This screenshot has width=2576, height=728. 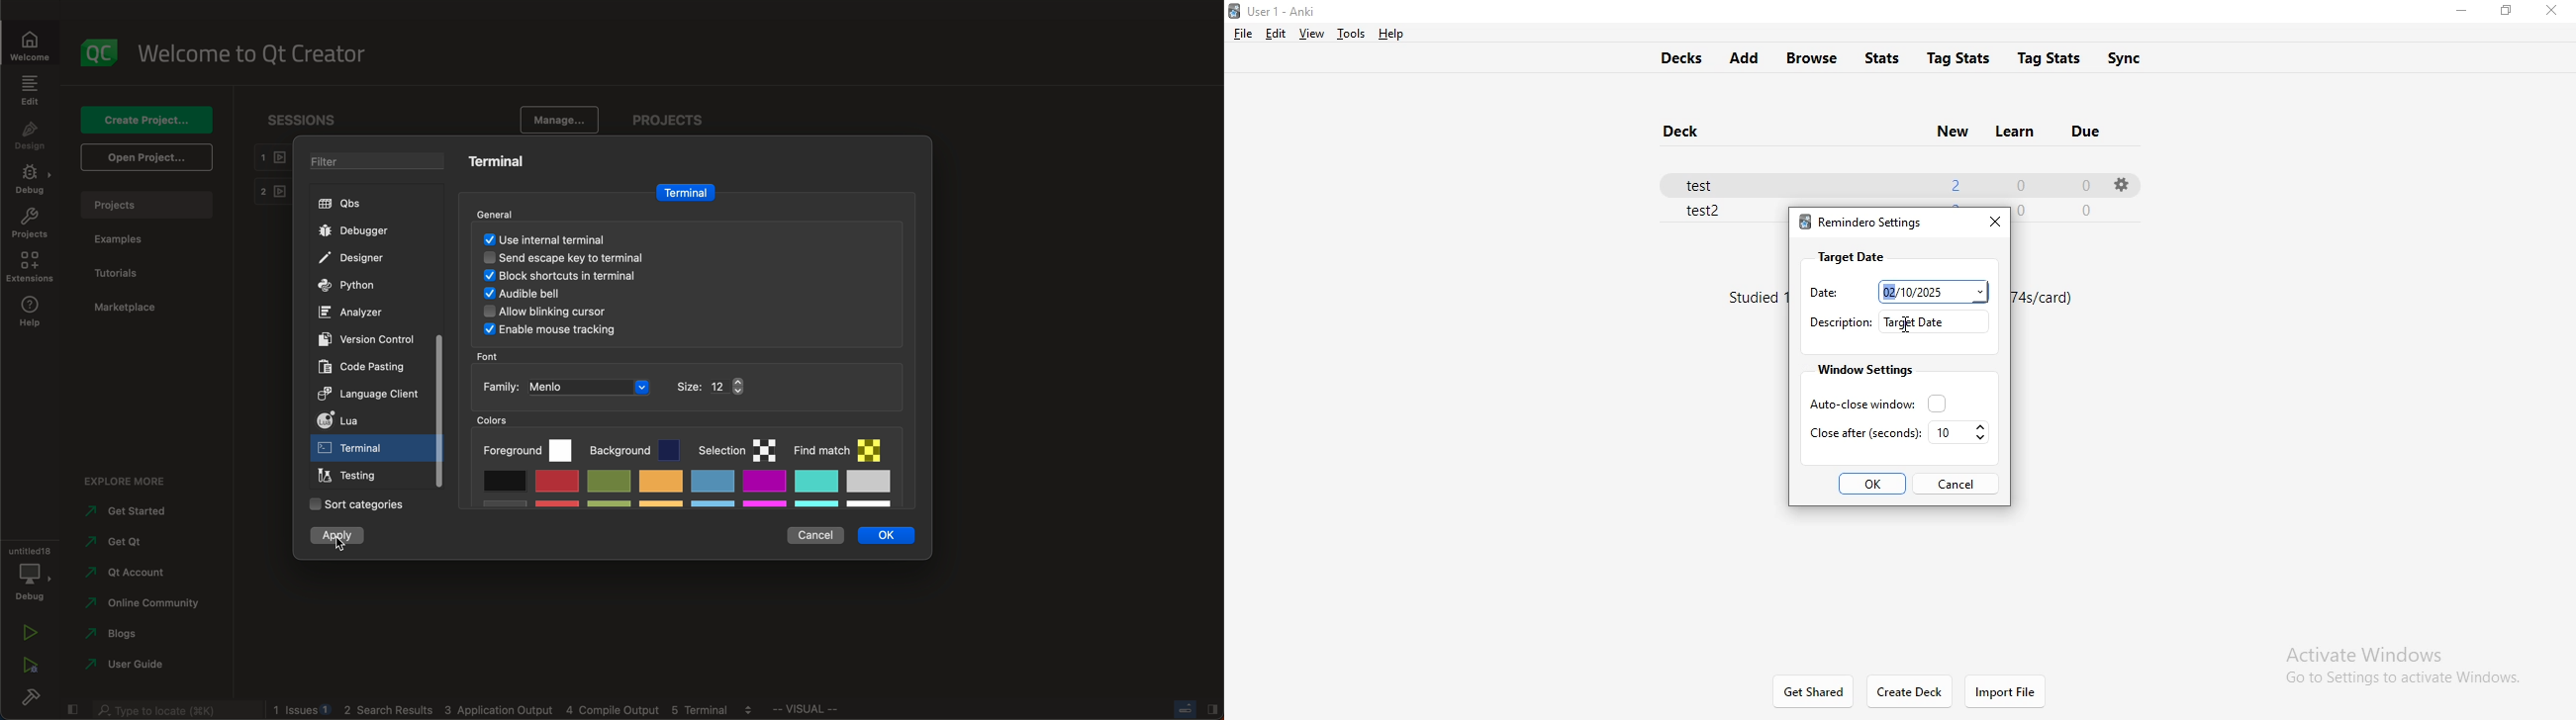 I want to click on learn, so click(x=2012, y=129).